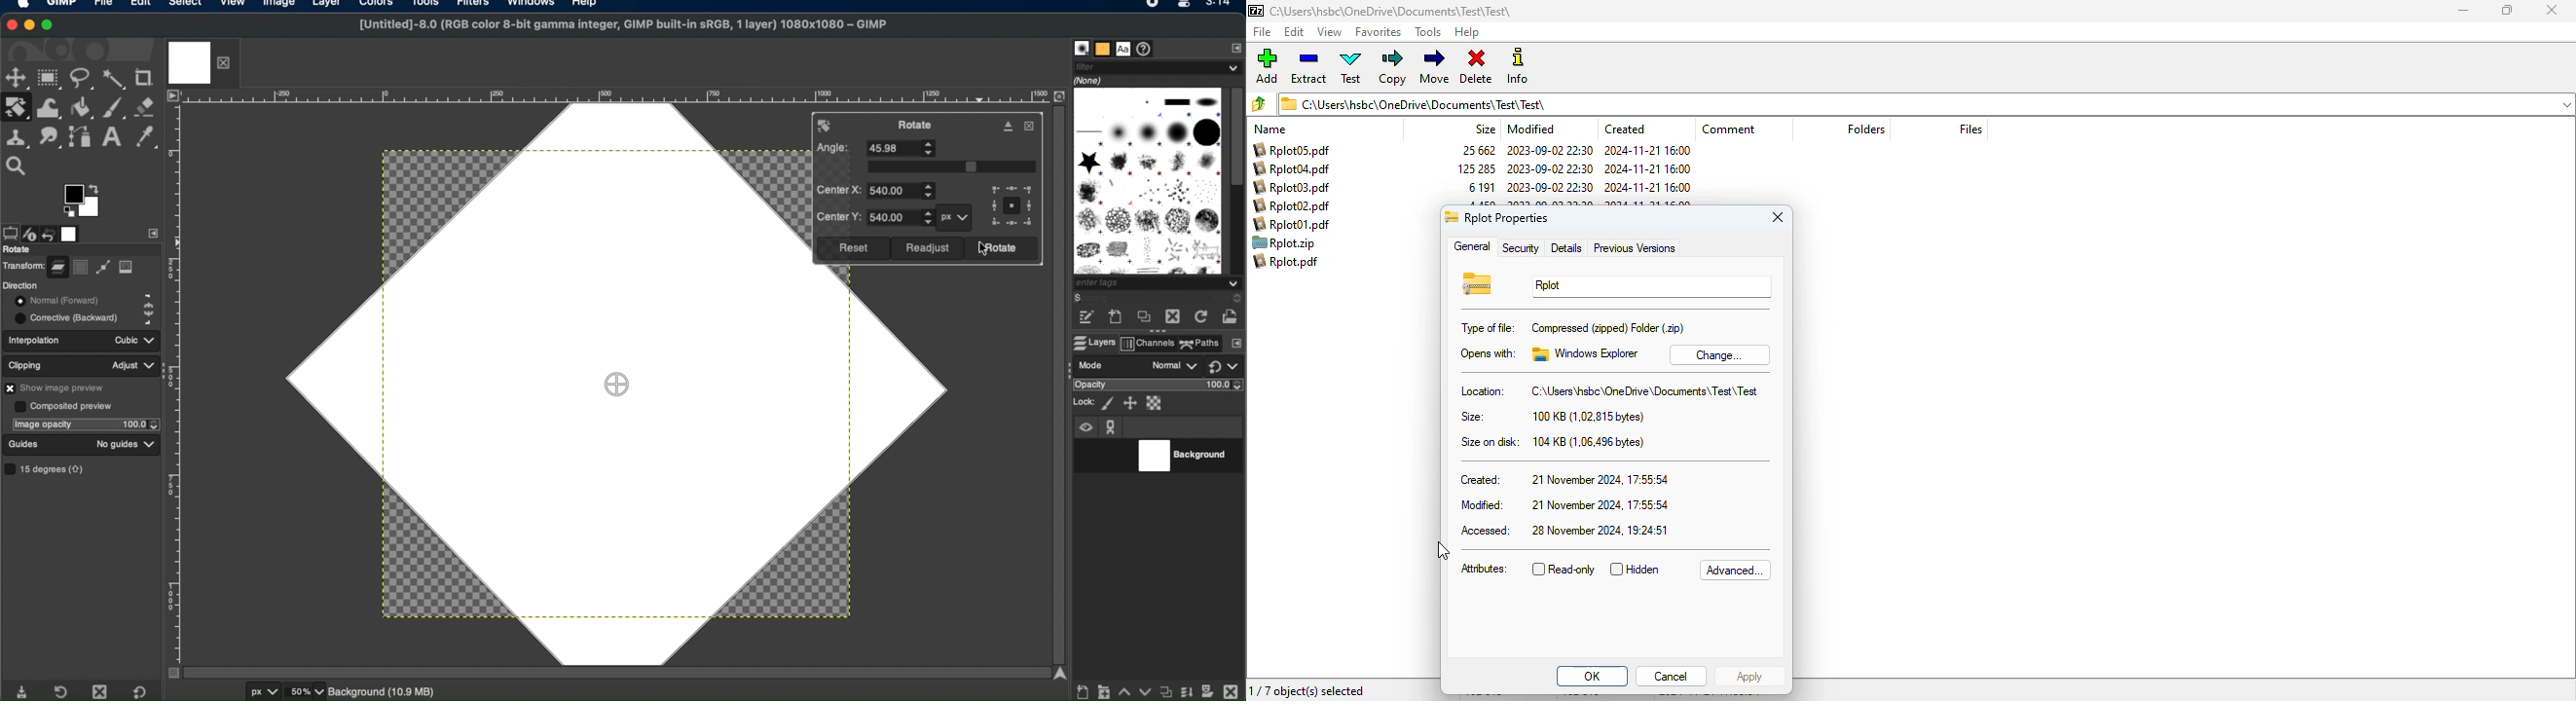  I want to click on none, so click(1090, 80).